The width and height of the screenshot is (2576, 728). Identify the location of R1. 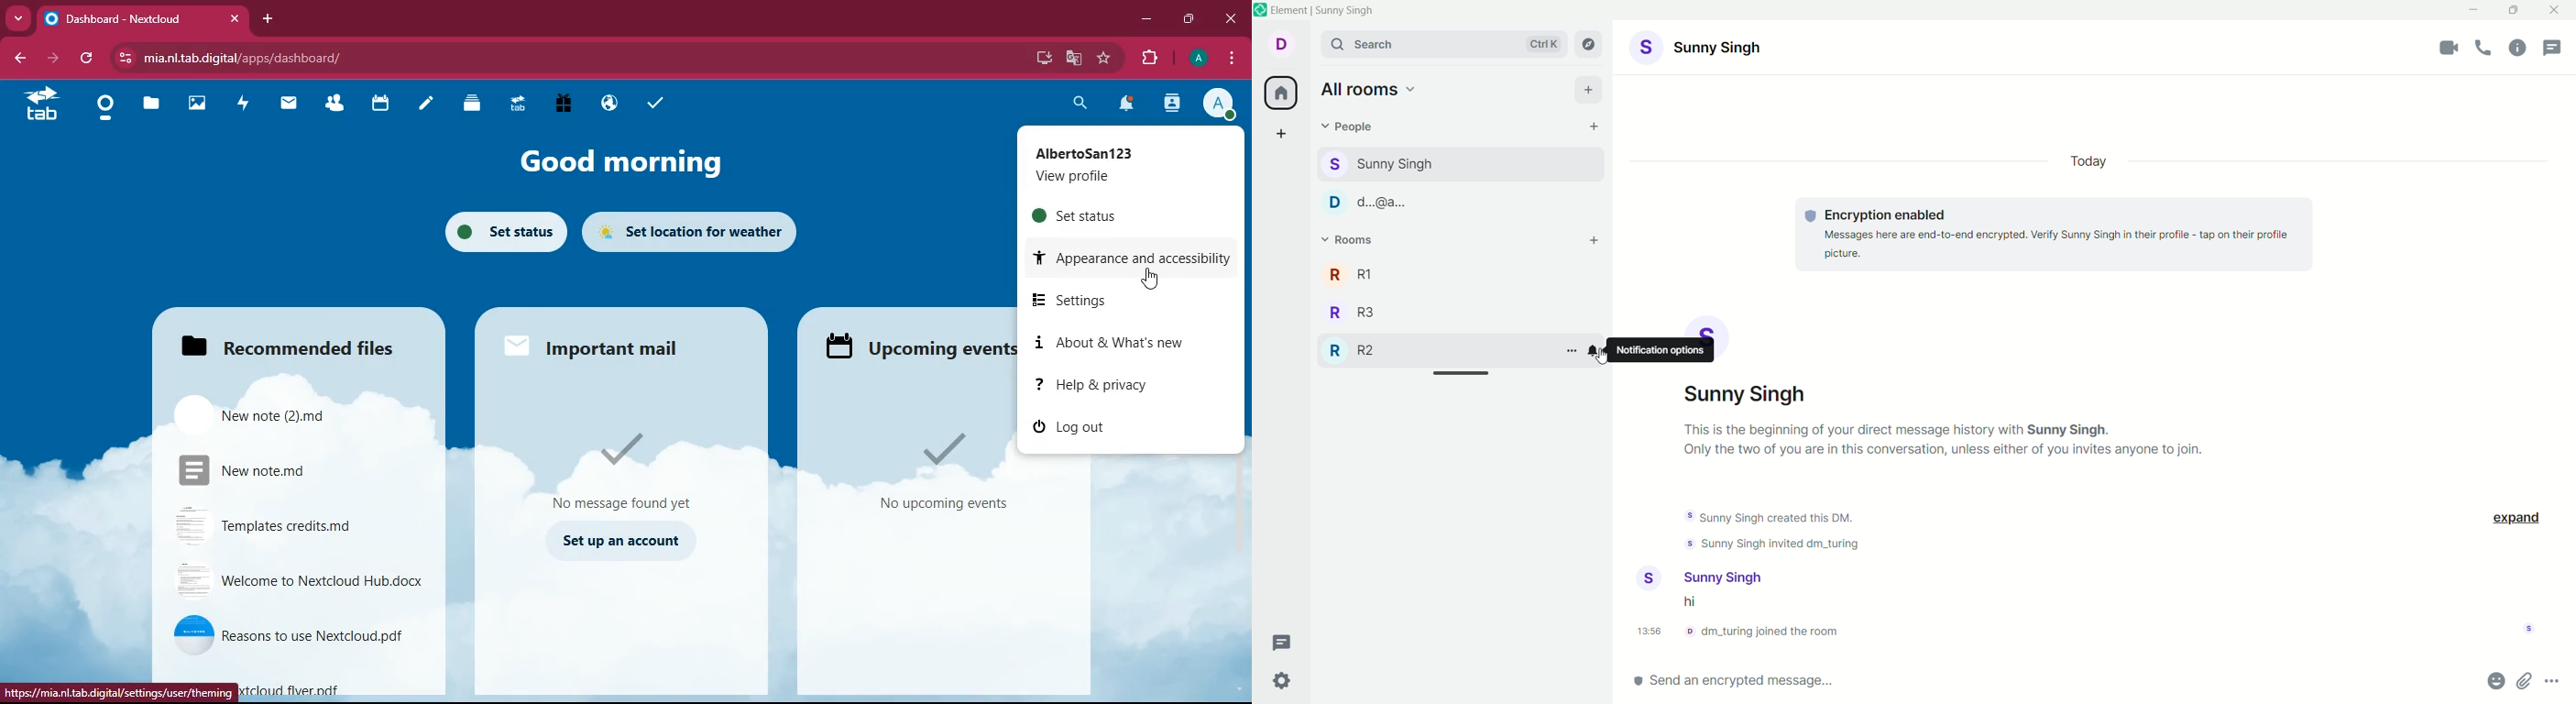
(1352, 274).